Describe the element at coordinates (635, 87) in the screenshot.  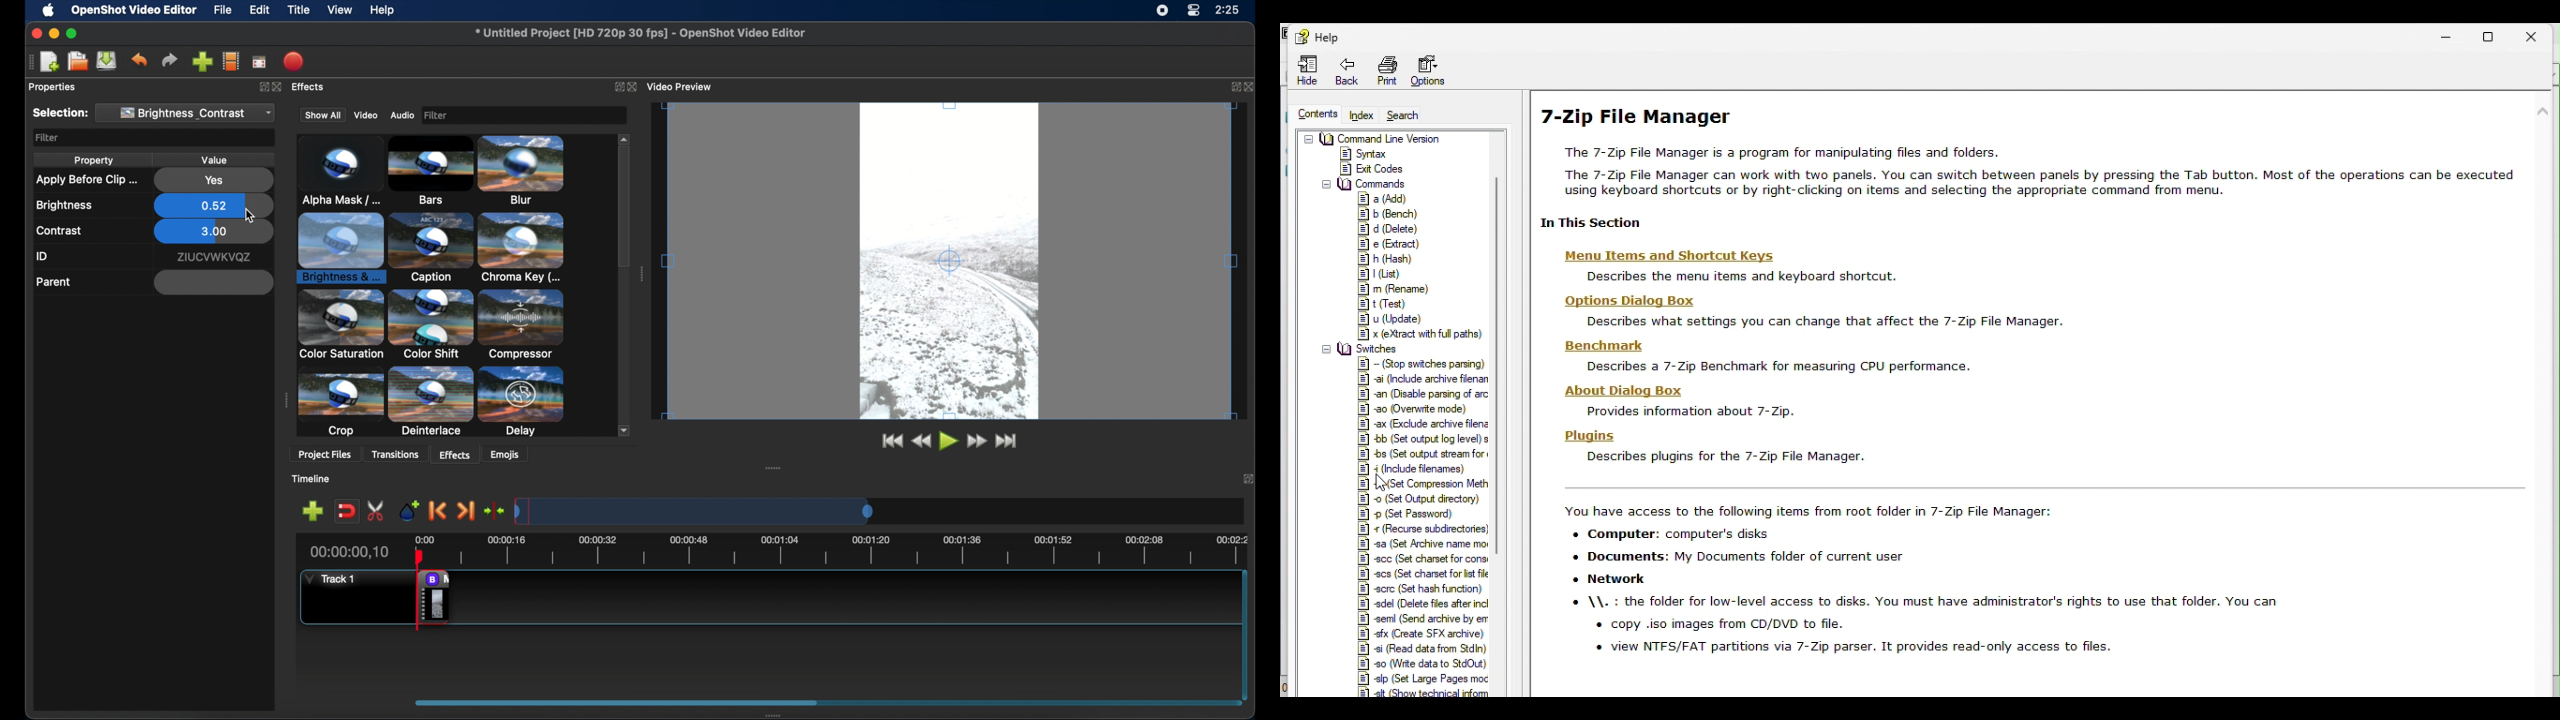
I see `close` at that location.